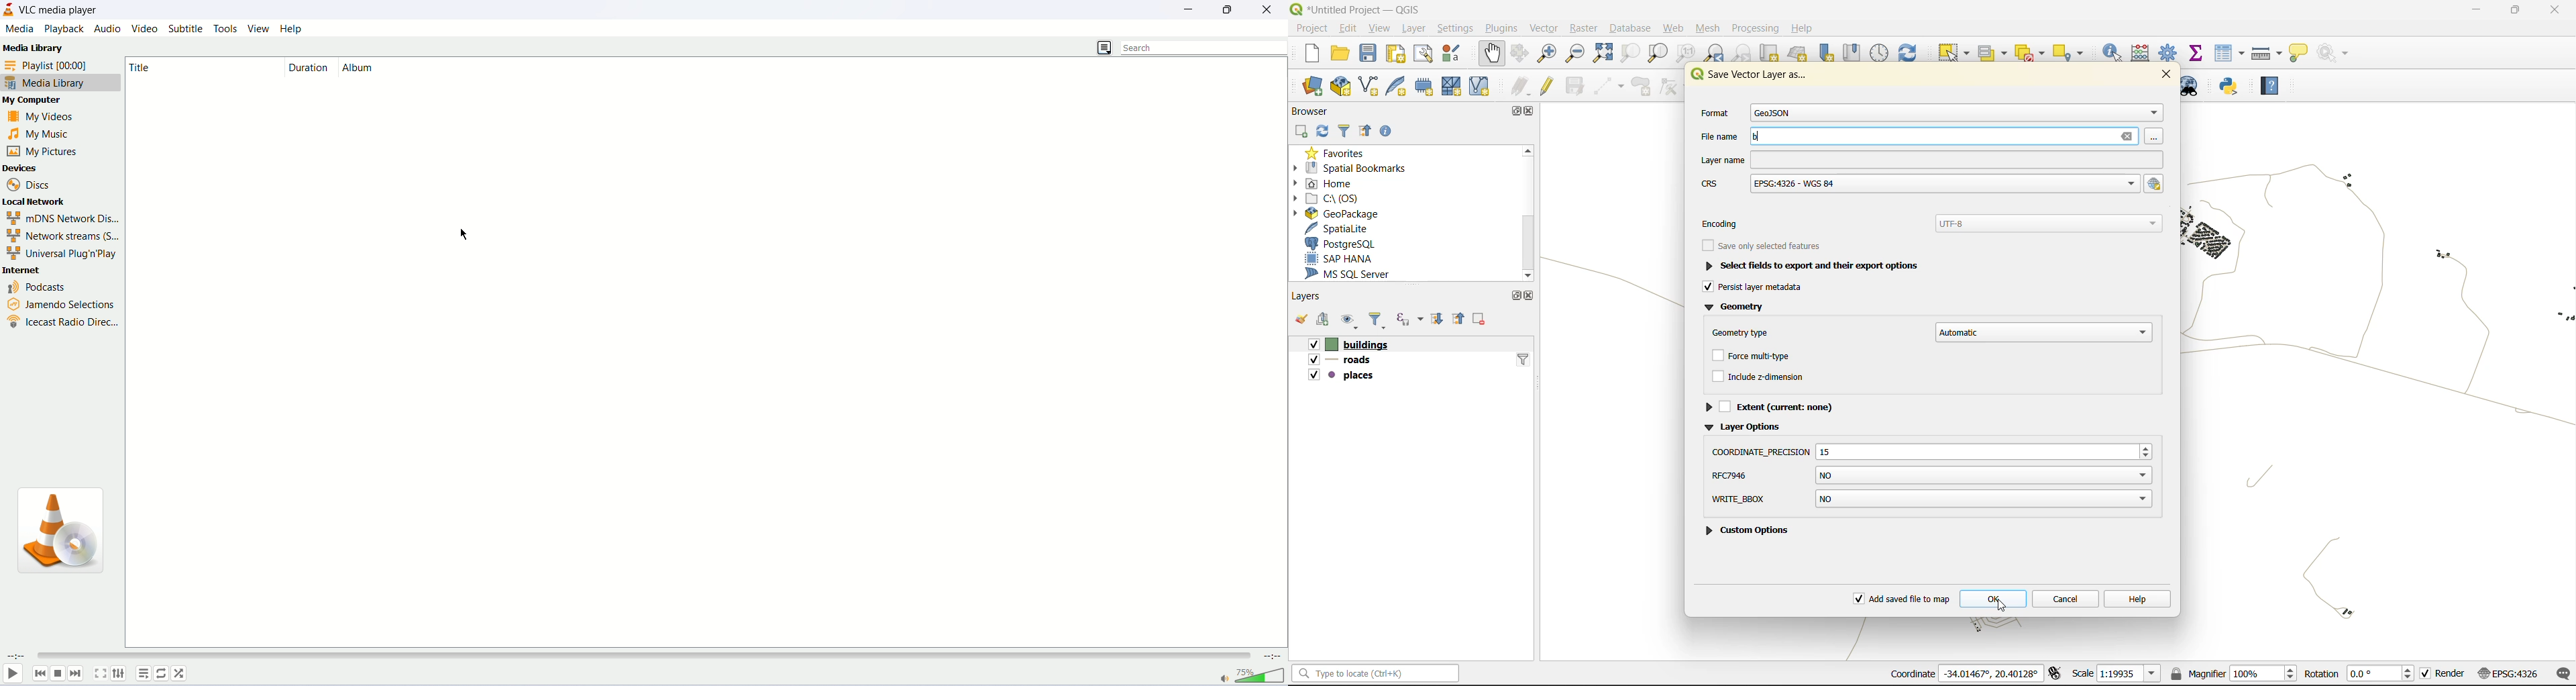 The image size is (2576, 700). Describe the element at coordinates (311, 68) in the screenshot. I see `duration` at that location.